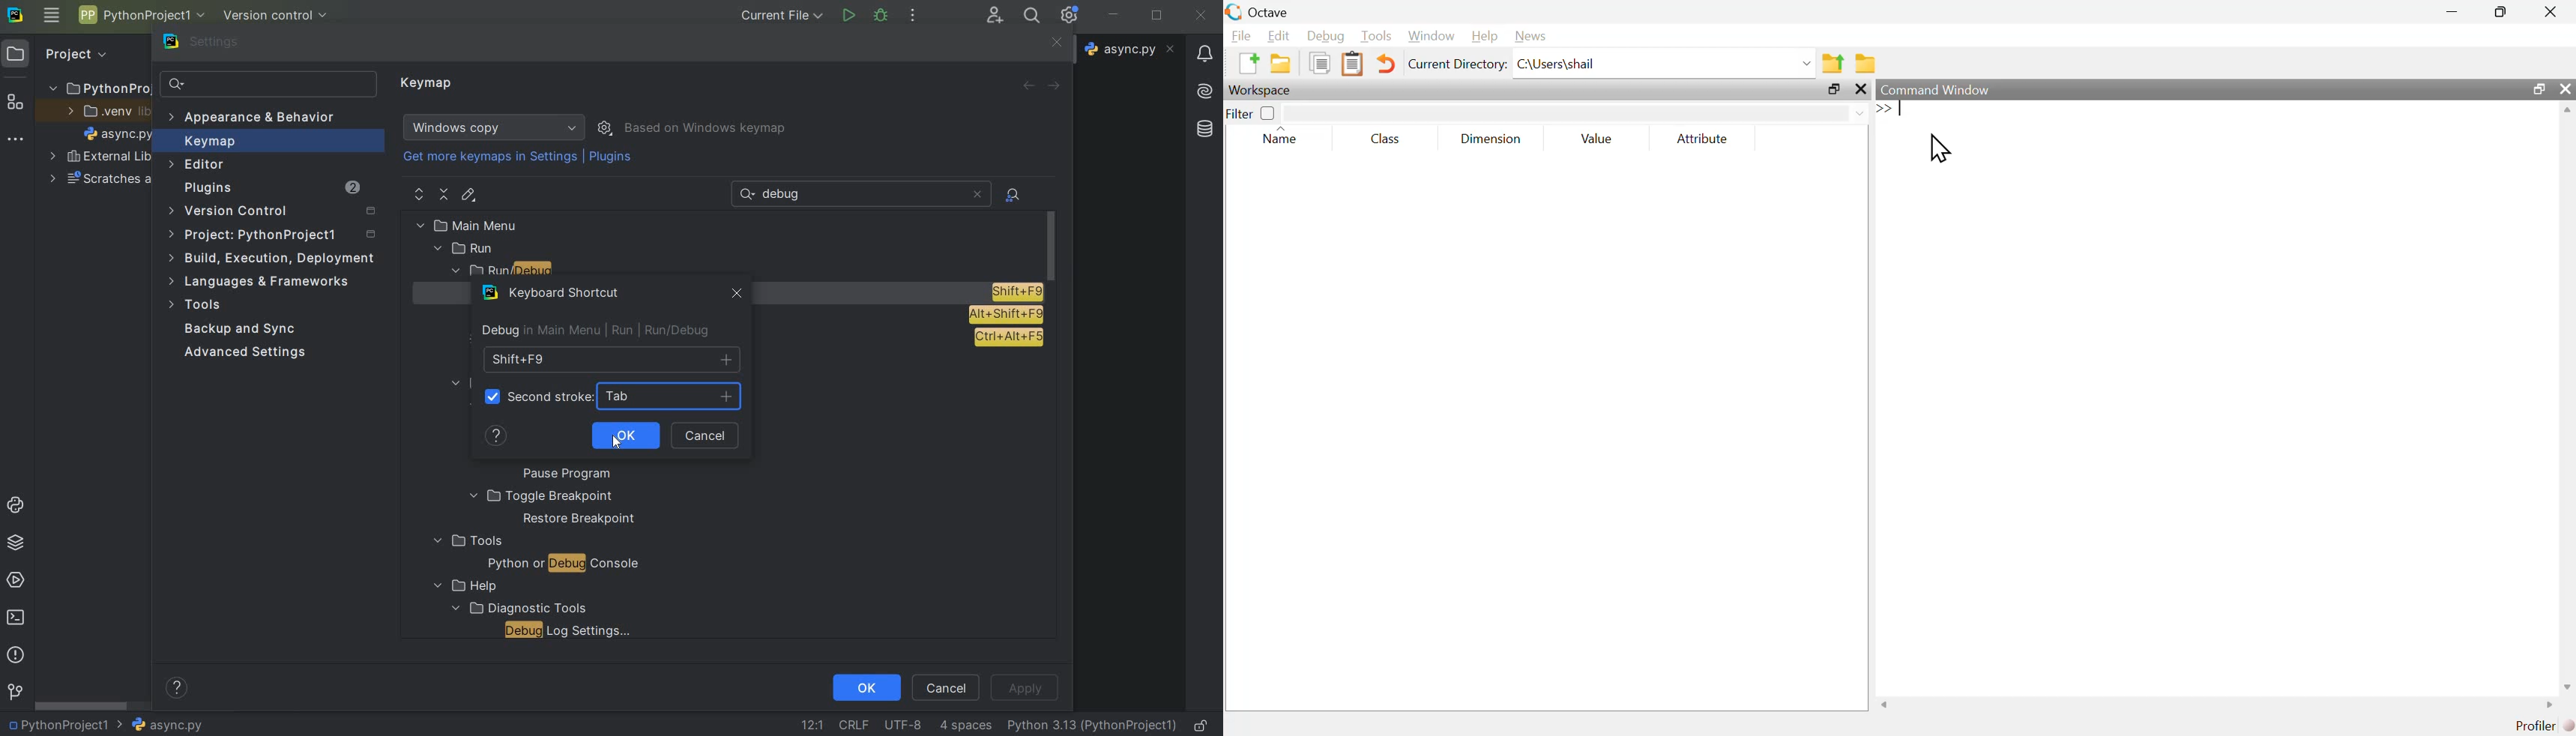 The width and height of the screenshot is (2576, 756). What do you see at coordinates (492, 159) in the screenshot?
I see `get more keymaps in settings` at bounding box center [492, 159].